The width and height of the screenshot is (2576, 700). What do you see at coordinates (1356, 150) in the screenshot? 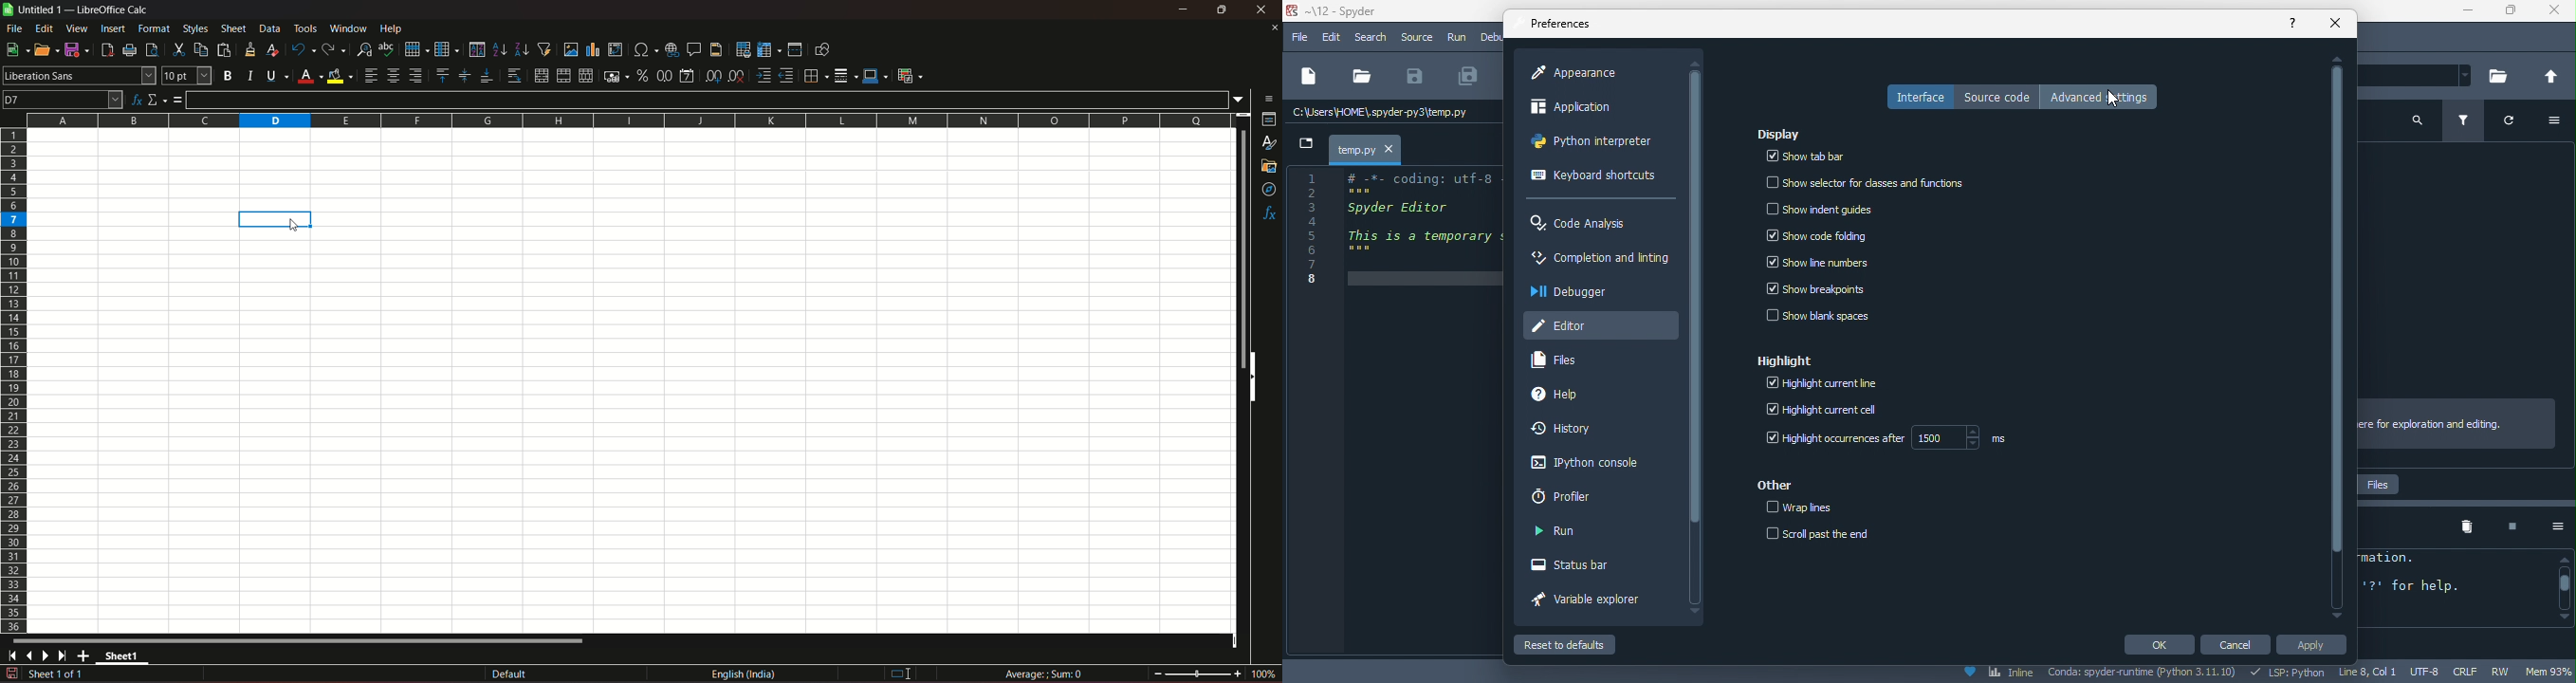
I see `temp.py` at bounding box center [1356, 150].